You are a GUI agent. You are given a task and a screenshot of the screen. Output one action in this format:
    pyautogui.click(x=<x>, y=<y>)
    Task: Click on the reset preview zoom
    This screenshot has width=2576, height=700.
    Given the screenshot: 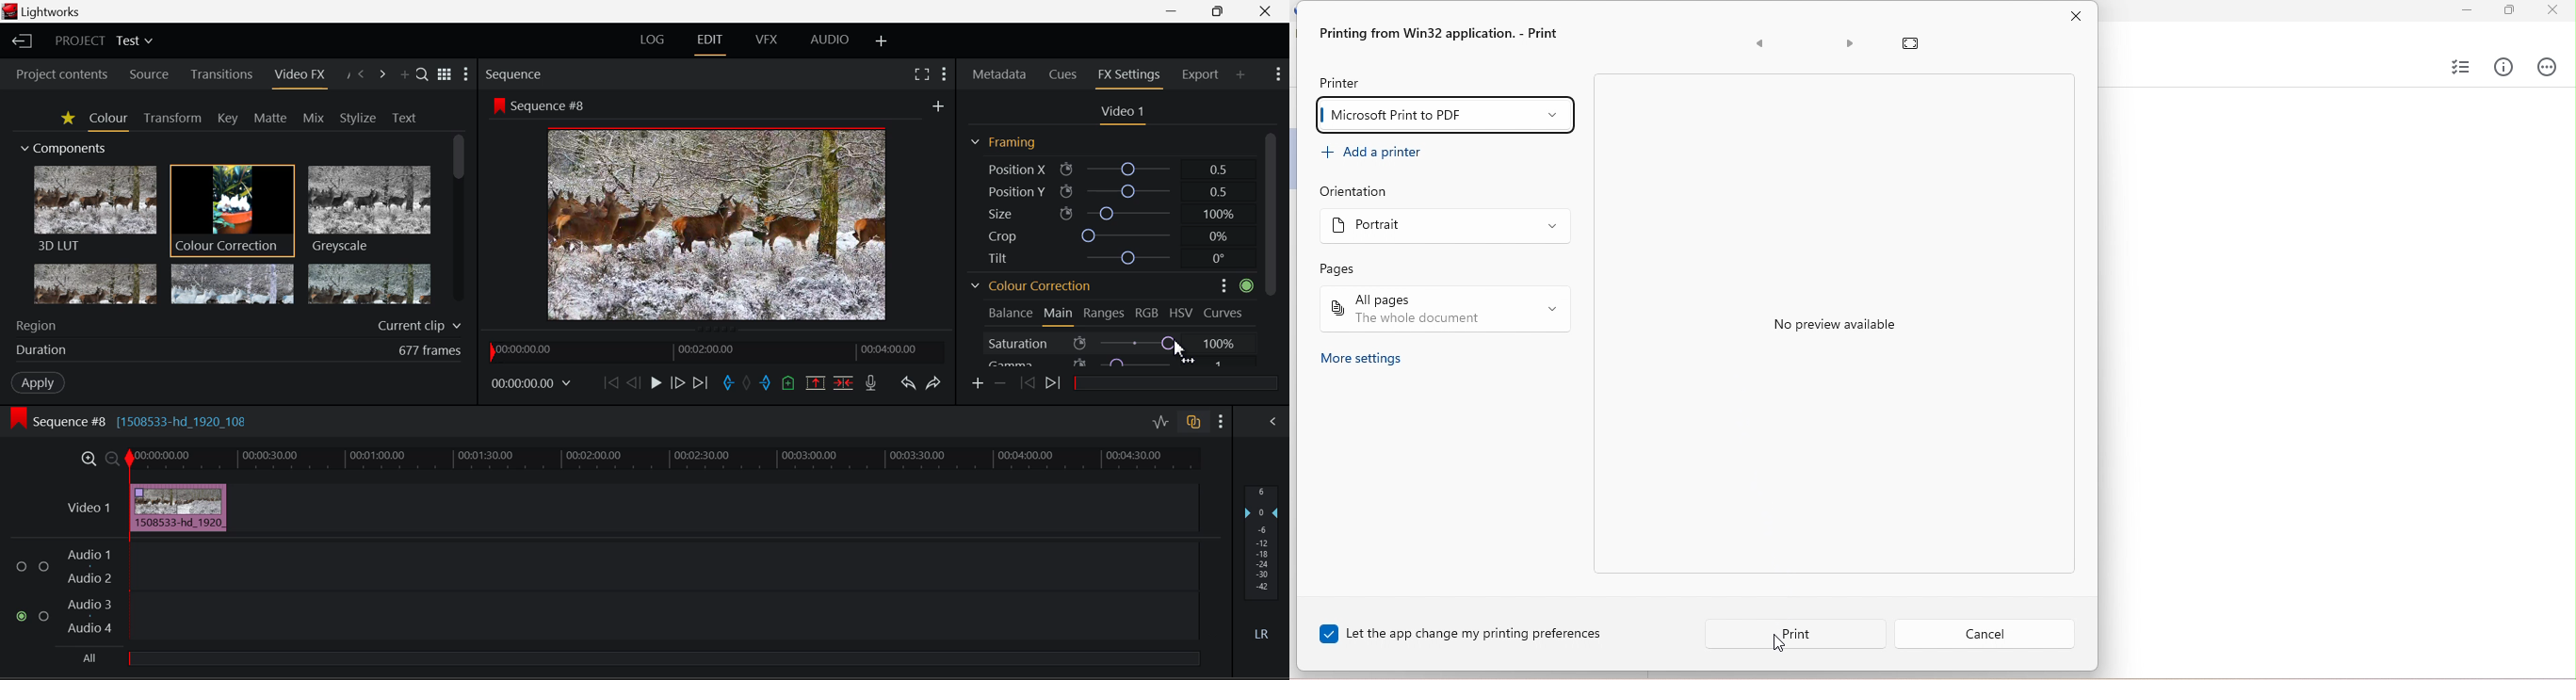 What is the action you would take?
    pyautogui.click(x=1913, y=43)
    